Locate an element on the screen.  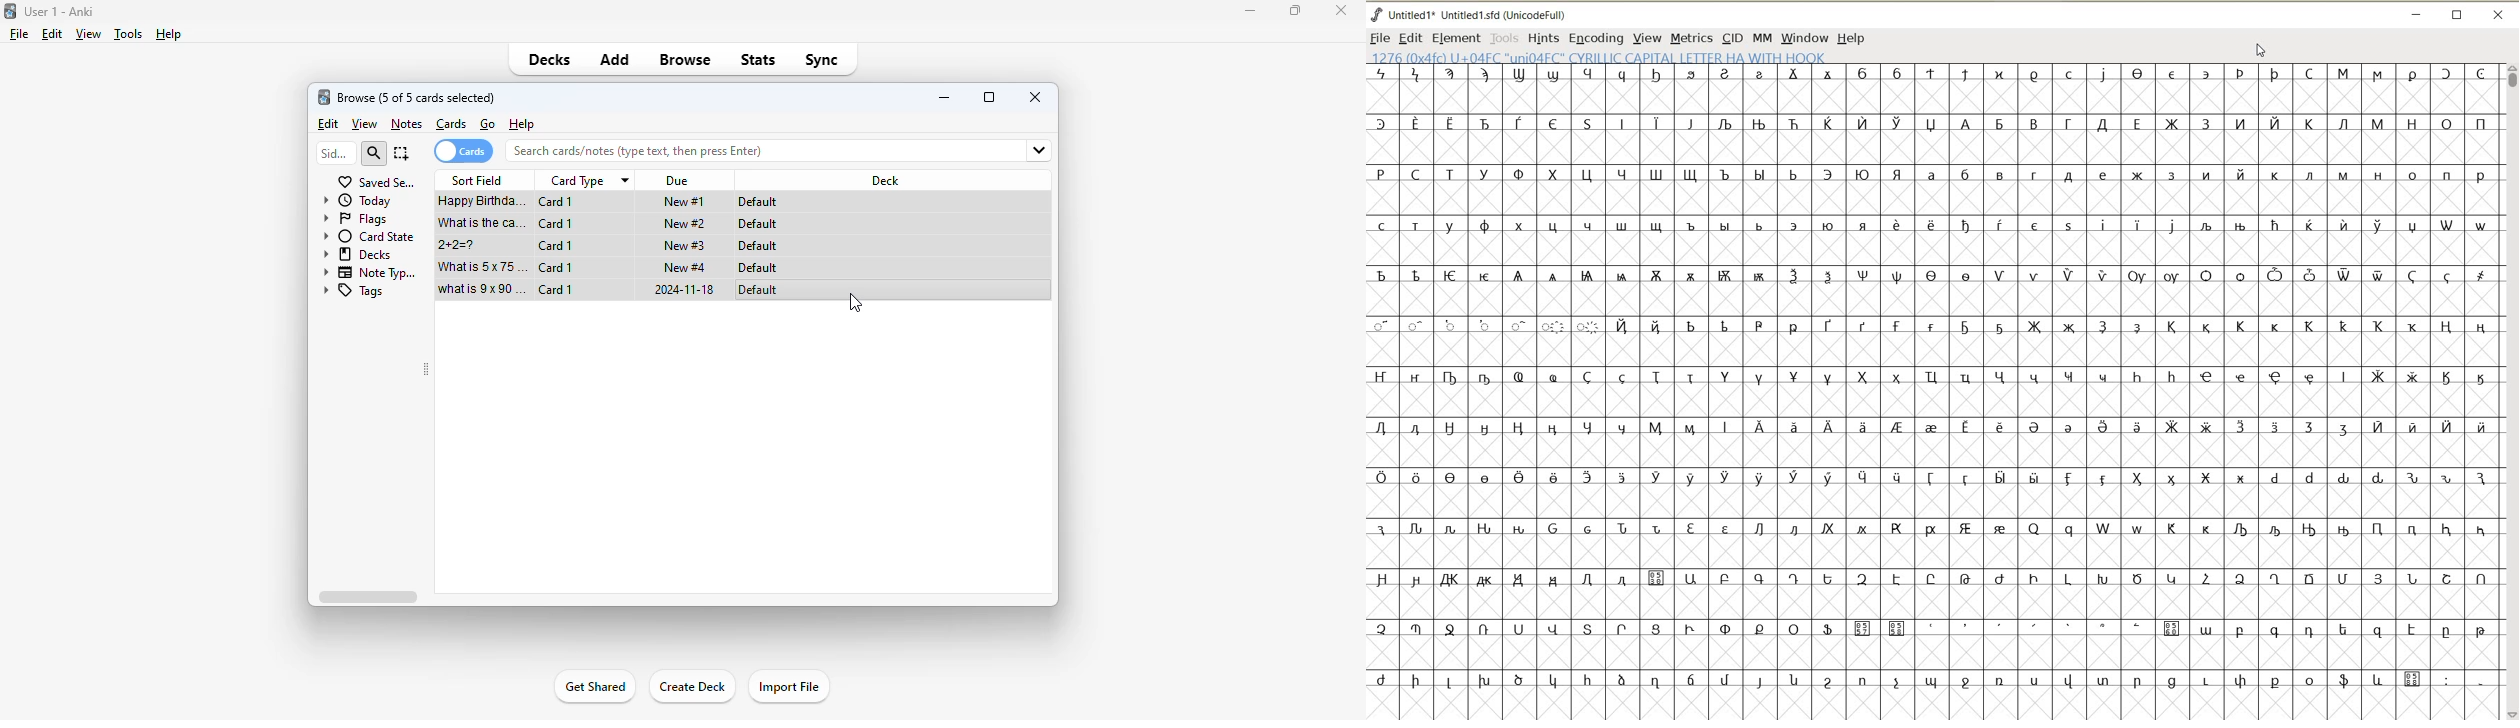
maximize is located at coordinates (989, 96).